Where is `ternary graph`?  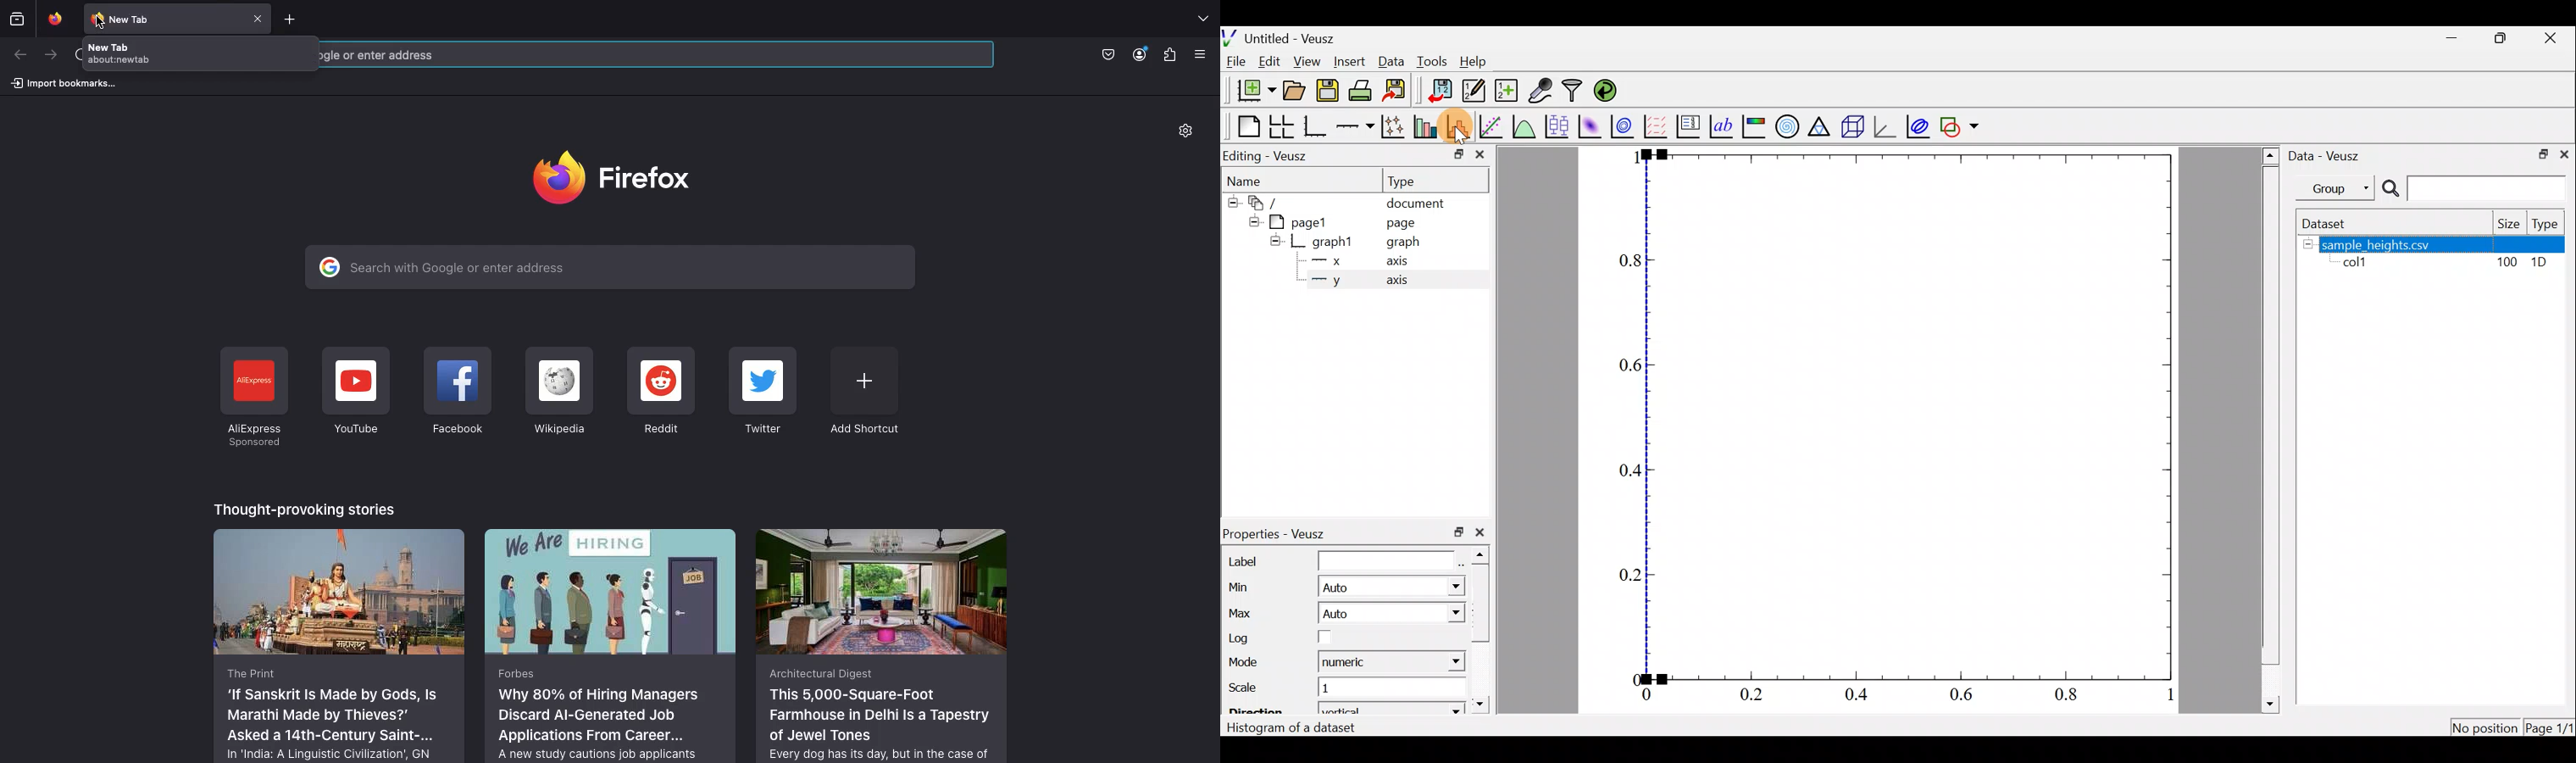 ternary graph is located at coordinates (1823, 127).